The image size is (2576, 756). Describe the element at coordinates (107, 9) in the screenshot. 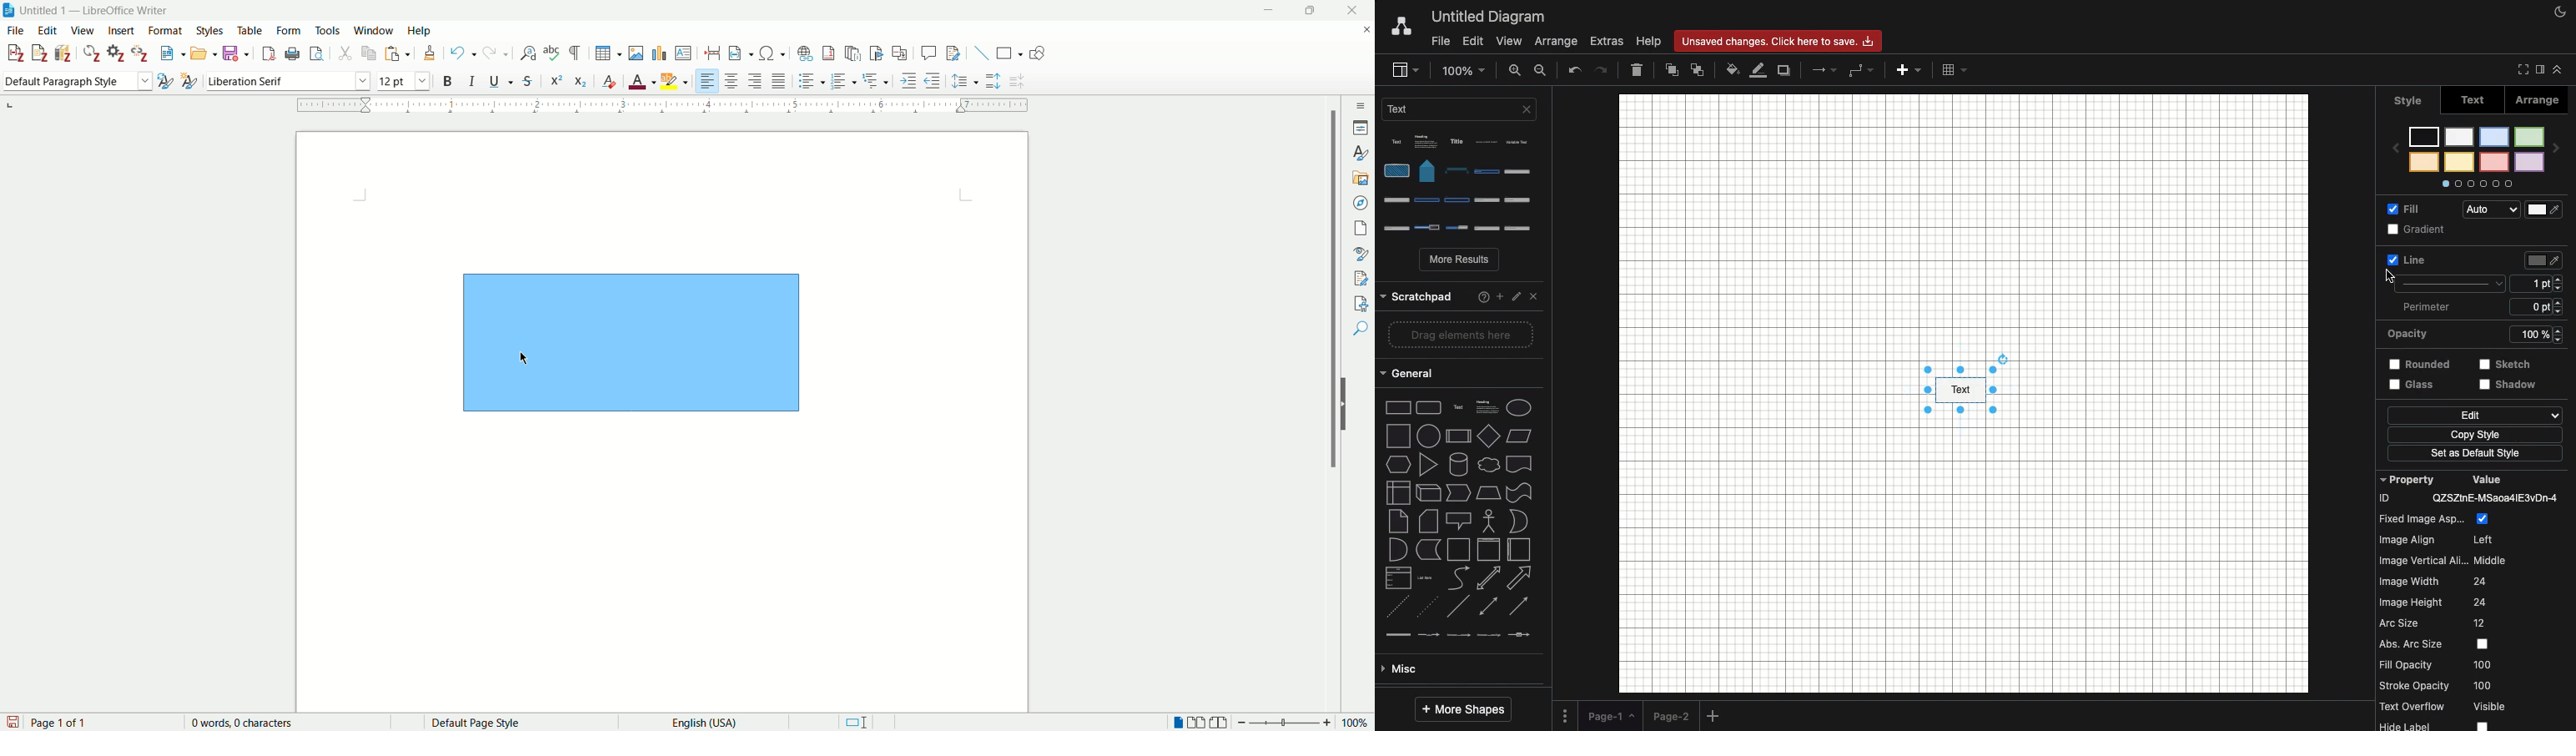

I see `Untitled 1 - LibreOffice Writer` at that location.